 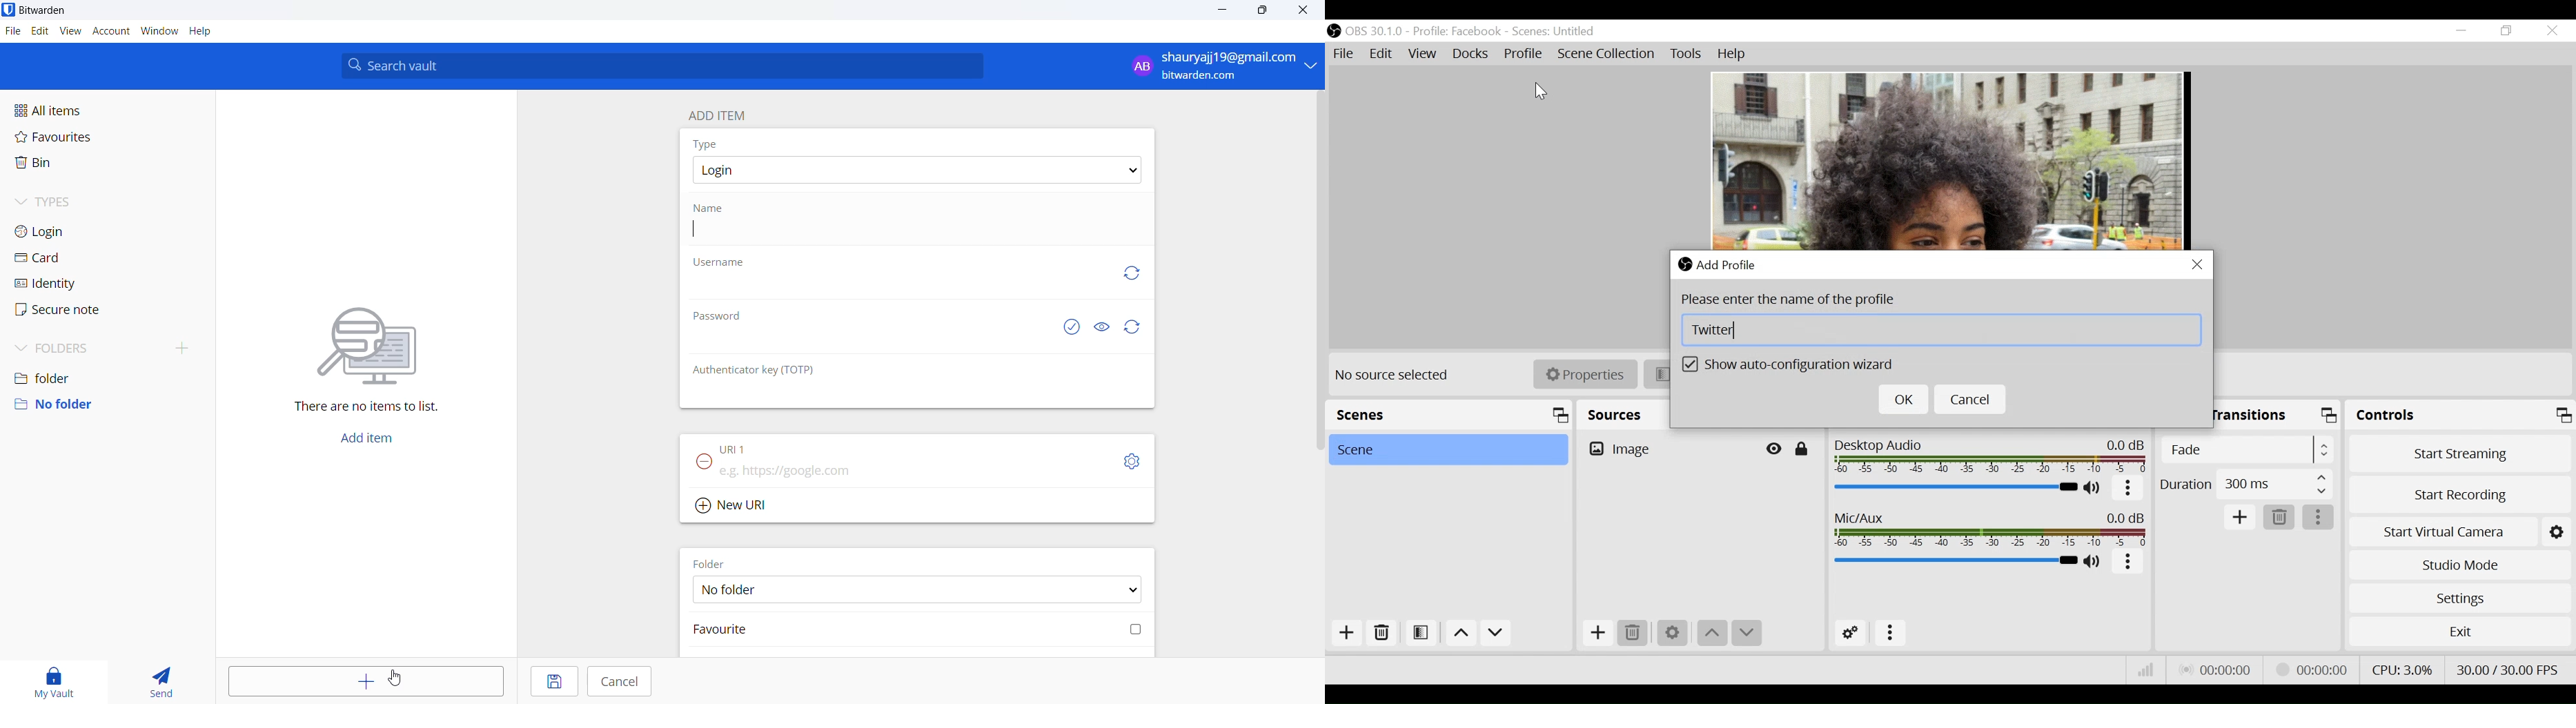 I want to click on login, so click(x=72, y=232).